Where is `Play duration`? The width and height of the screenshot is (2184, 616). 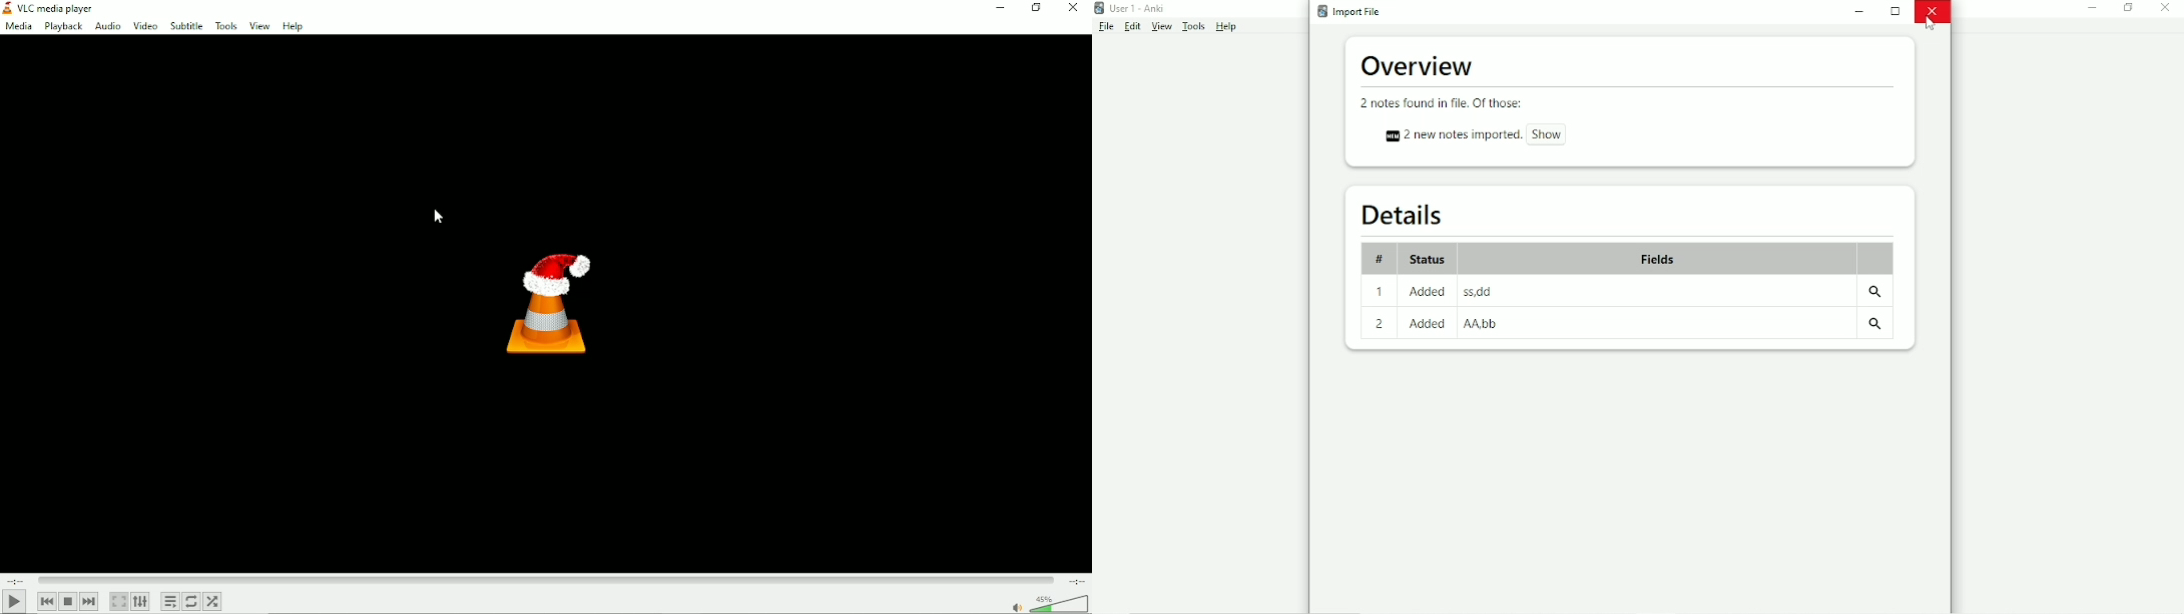 Play duration is located at coordinates (546, 580).